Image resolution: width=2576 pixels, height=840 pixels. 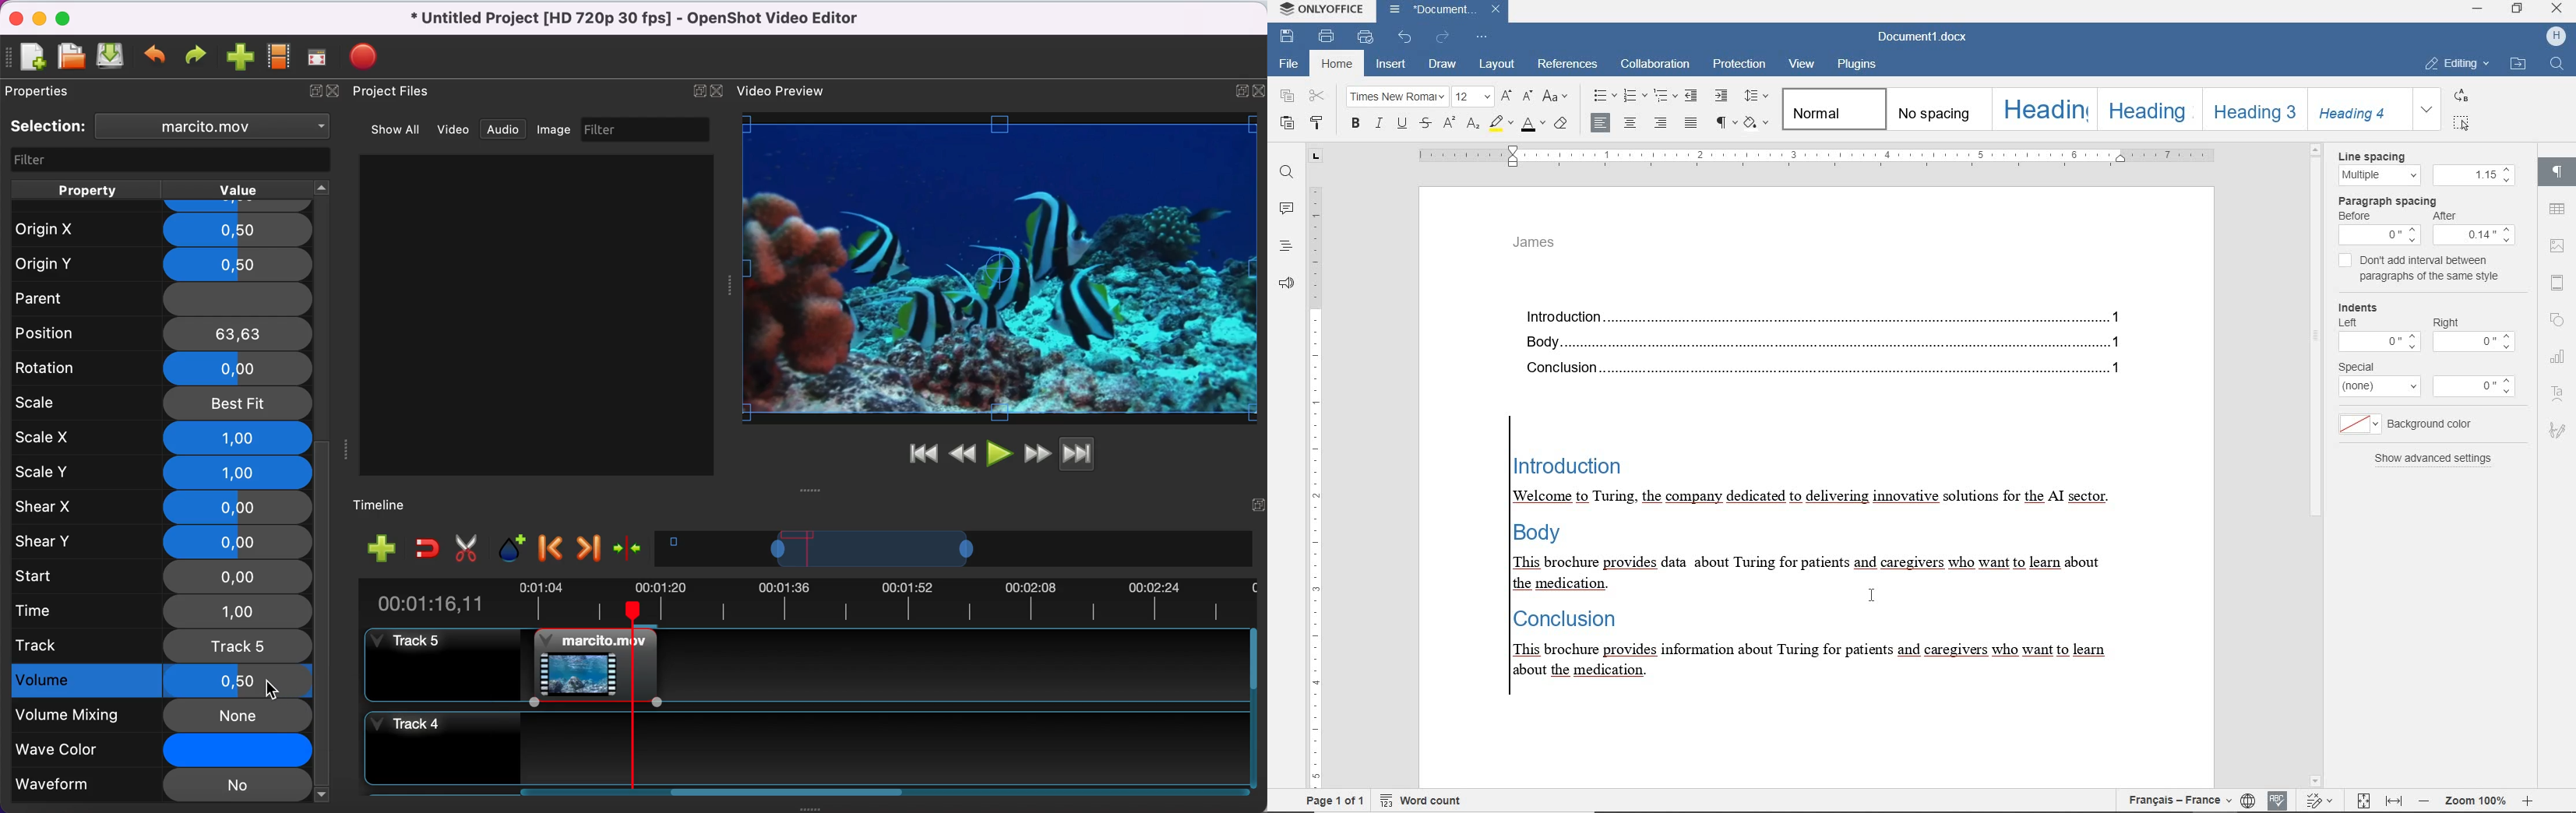 I want to click on project files, so click(x=402, y=93).